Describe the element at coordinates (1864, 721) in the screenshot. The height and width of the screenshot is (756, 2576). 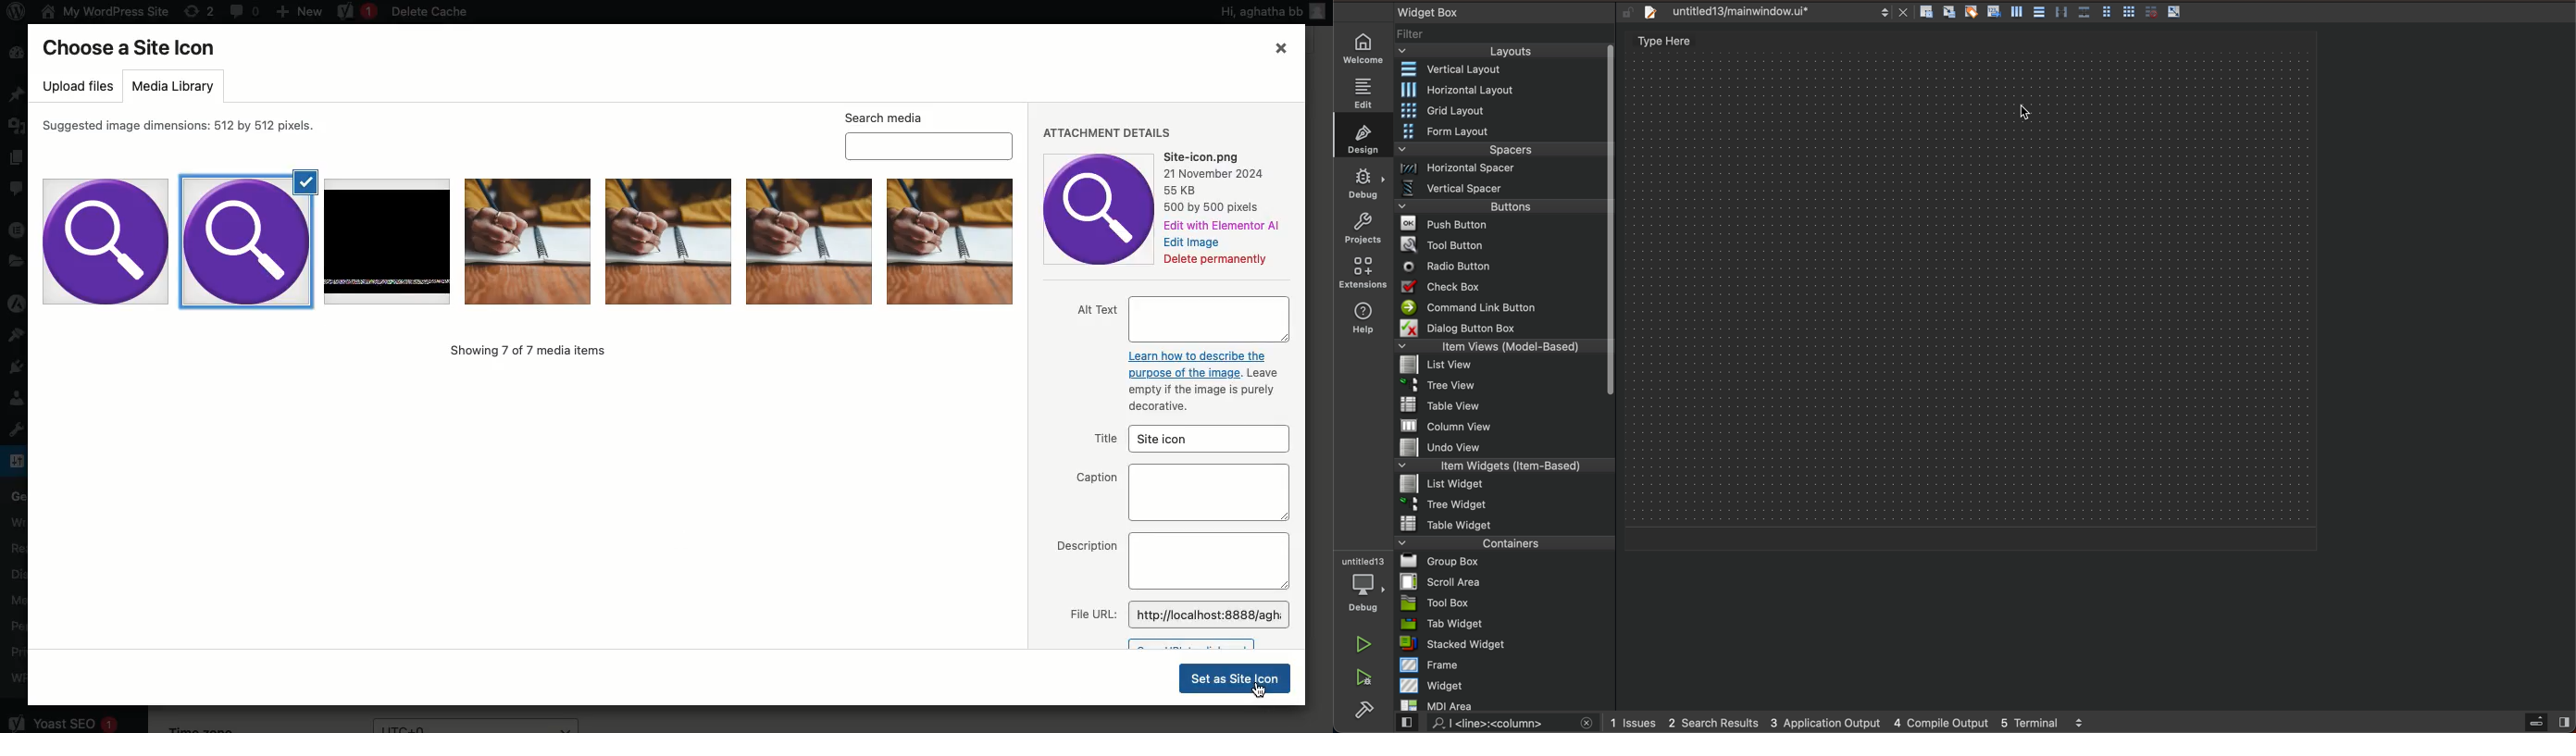
I see `logs` at that location.